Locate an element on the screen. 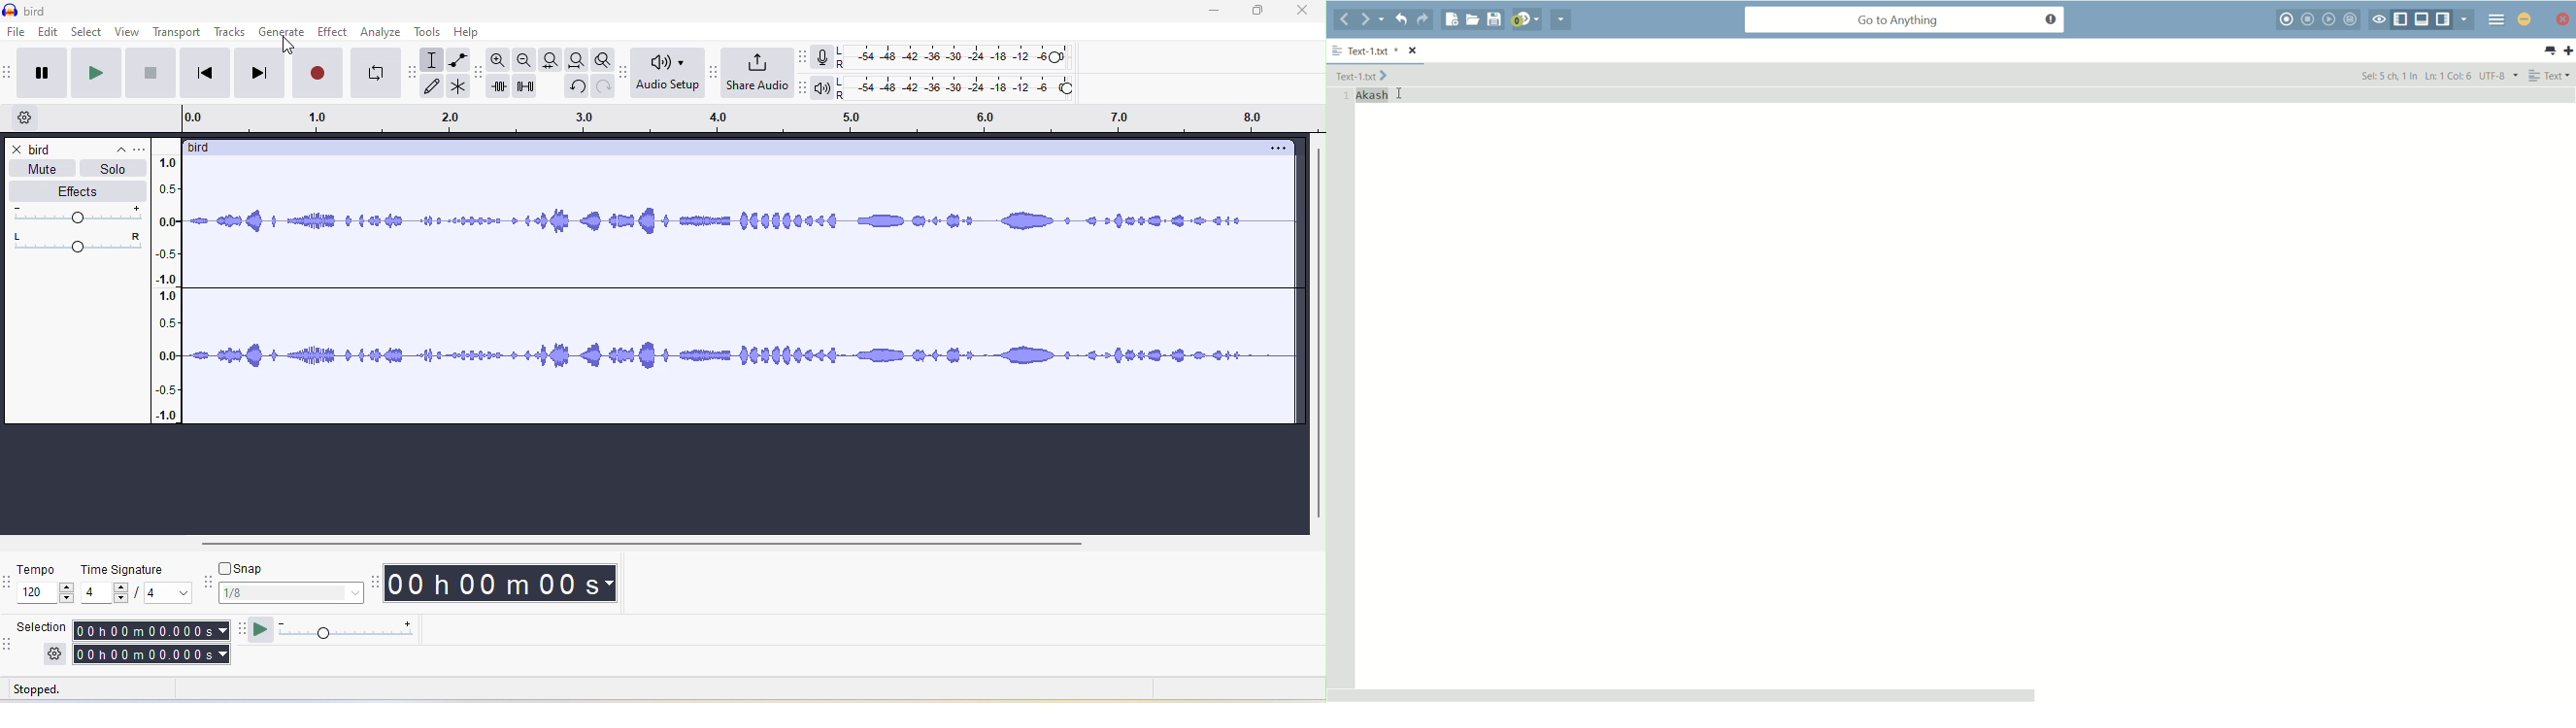  skip to start is located at coordinates (201, 73).